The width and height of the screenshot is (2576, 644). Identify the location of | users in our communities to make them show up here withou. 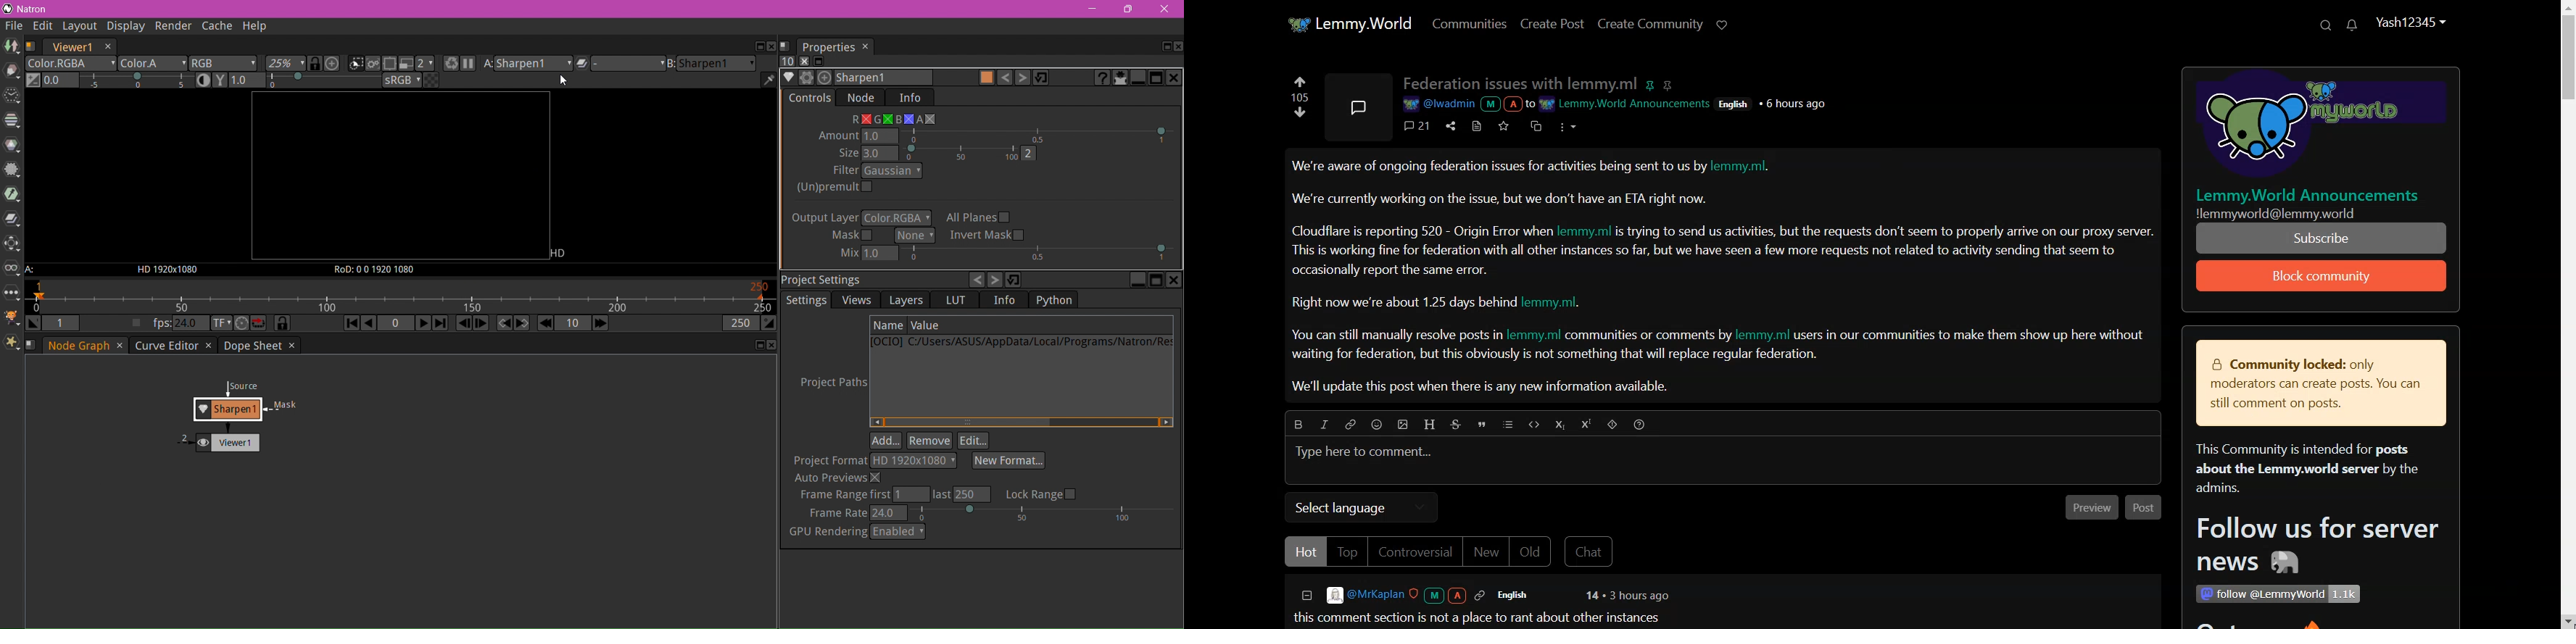
(1968, 334).